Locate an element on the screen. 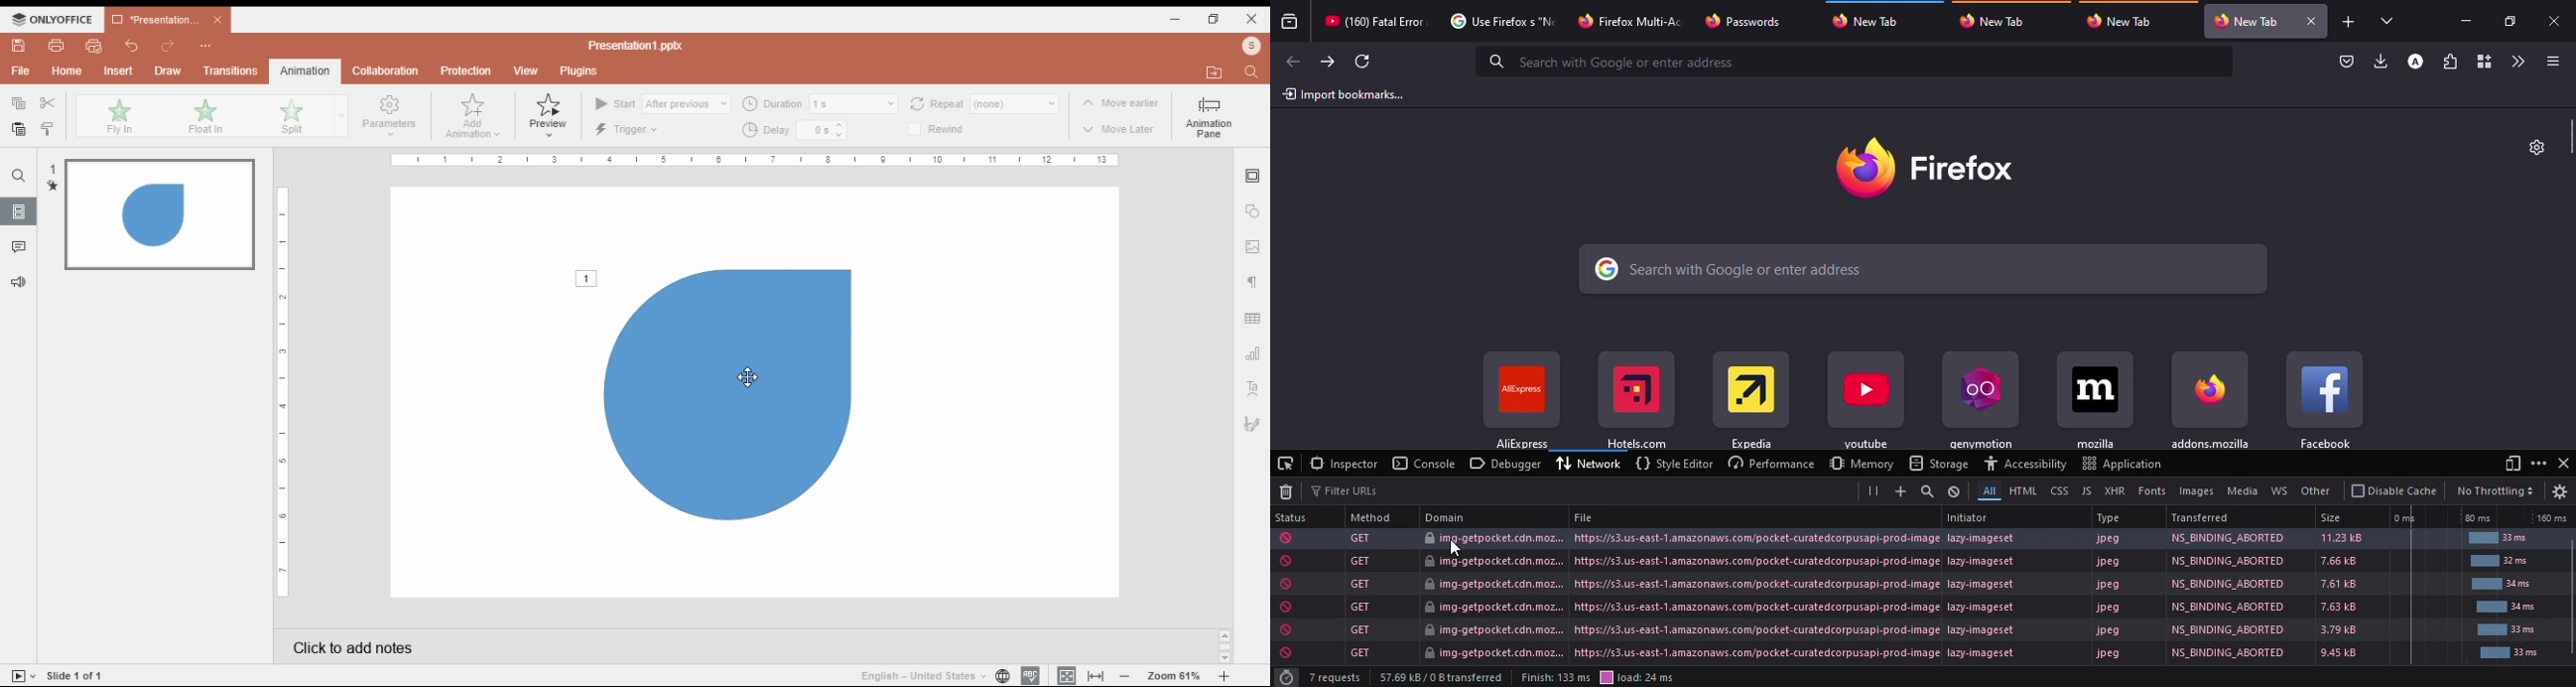  find is located at coordinates (1253, 72).